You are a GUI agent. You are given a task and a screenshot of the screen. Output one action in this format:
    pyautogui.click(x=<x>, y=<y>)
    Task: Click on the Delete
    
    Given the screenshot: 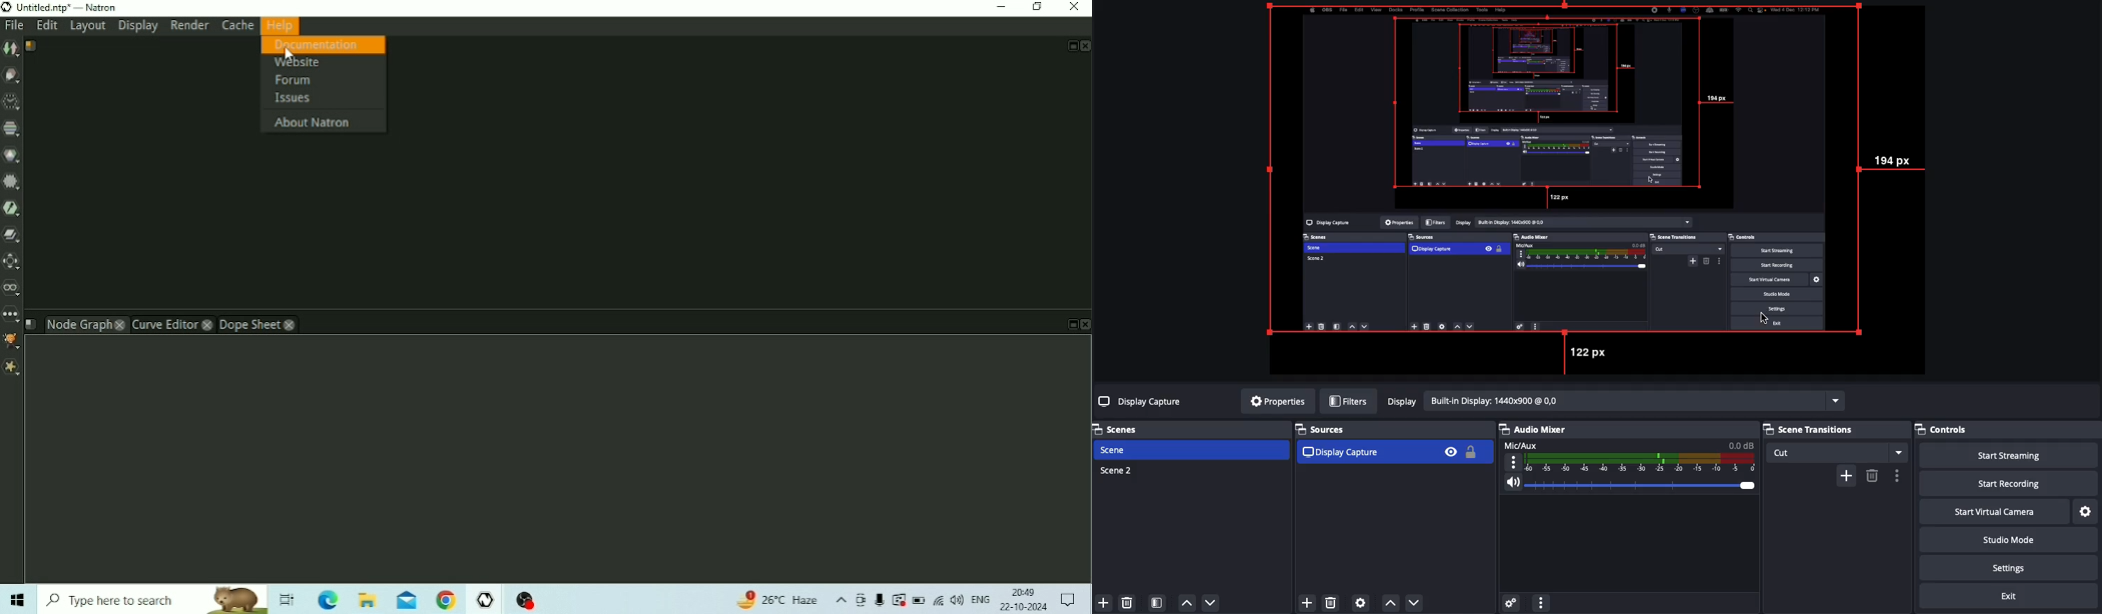 What is the action you would take?
    pyautogui.click(x=1129, y=602)
    